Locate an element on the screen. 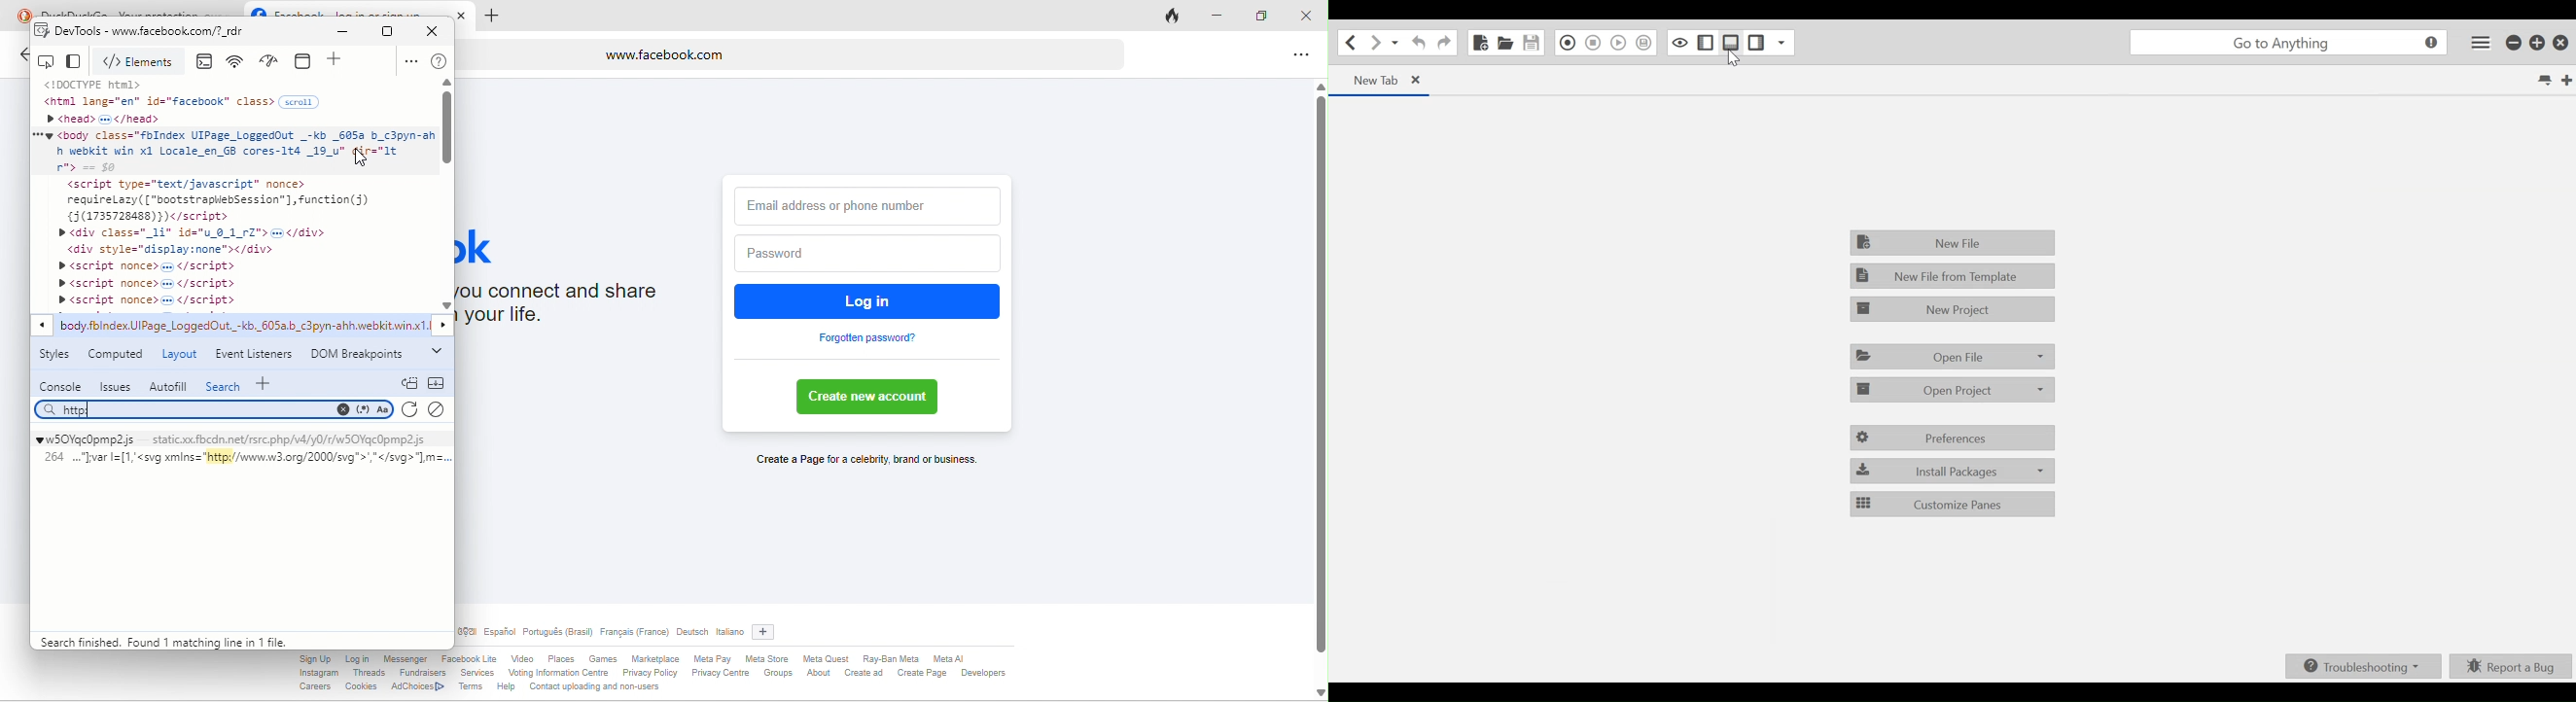 This screenshot has height=728, width=2576. Facebook helps you connect and share
with the people in your life. is located at coordinates (577, 308).